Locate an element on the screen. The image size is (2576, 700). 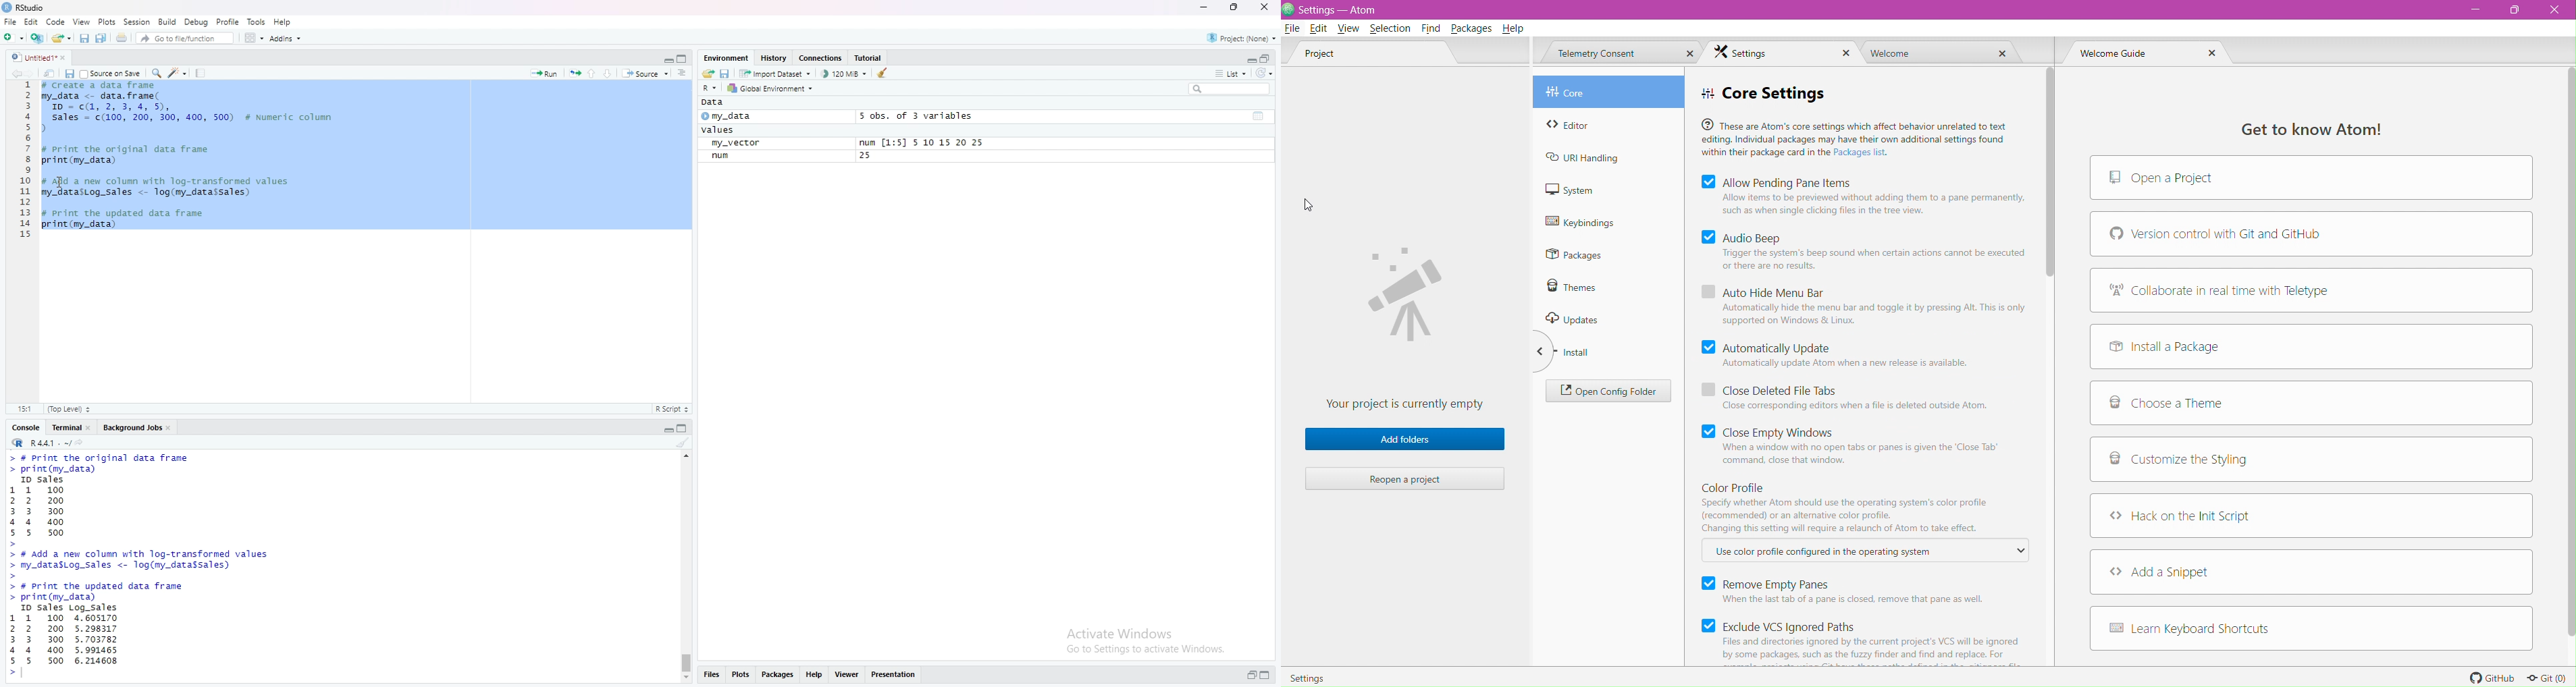
R4.4.1 . ~/ is located at coordinates (52, 445).